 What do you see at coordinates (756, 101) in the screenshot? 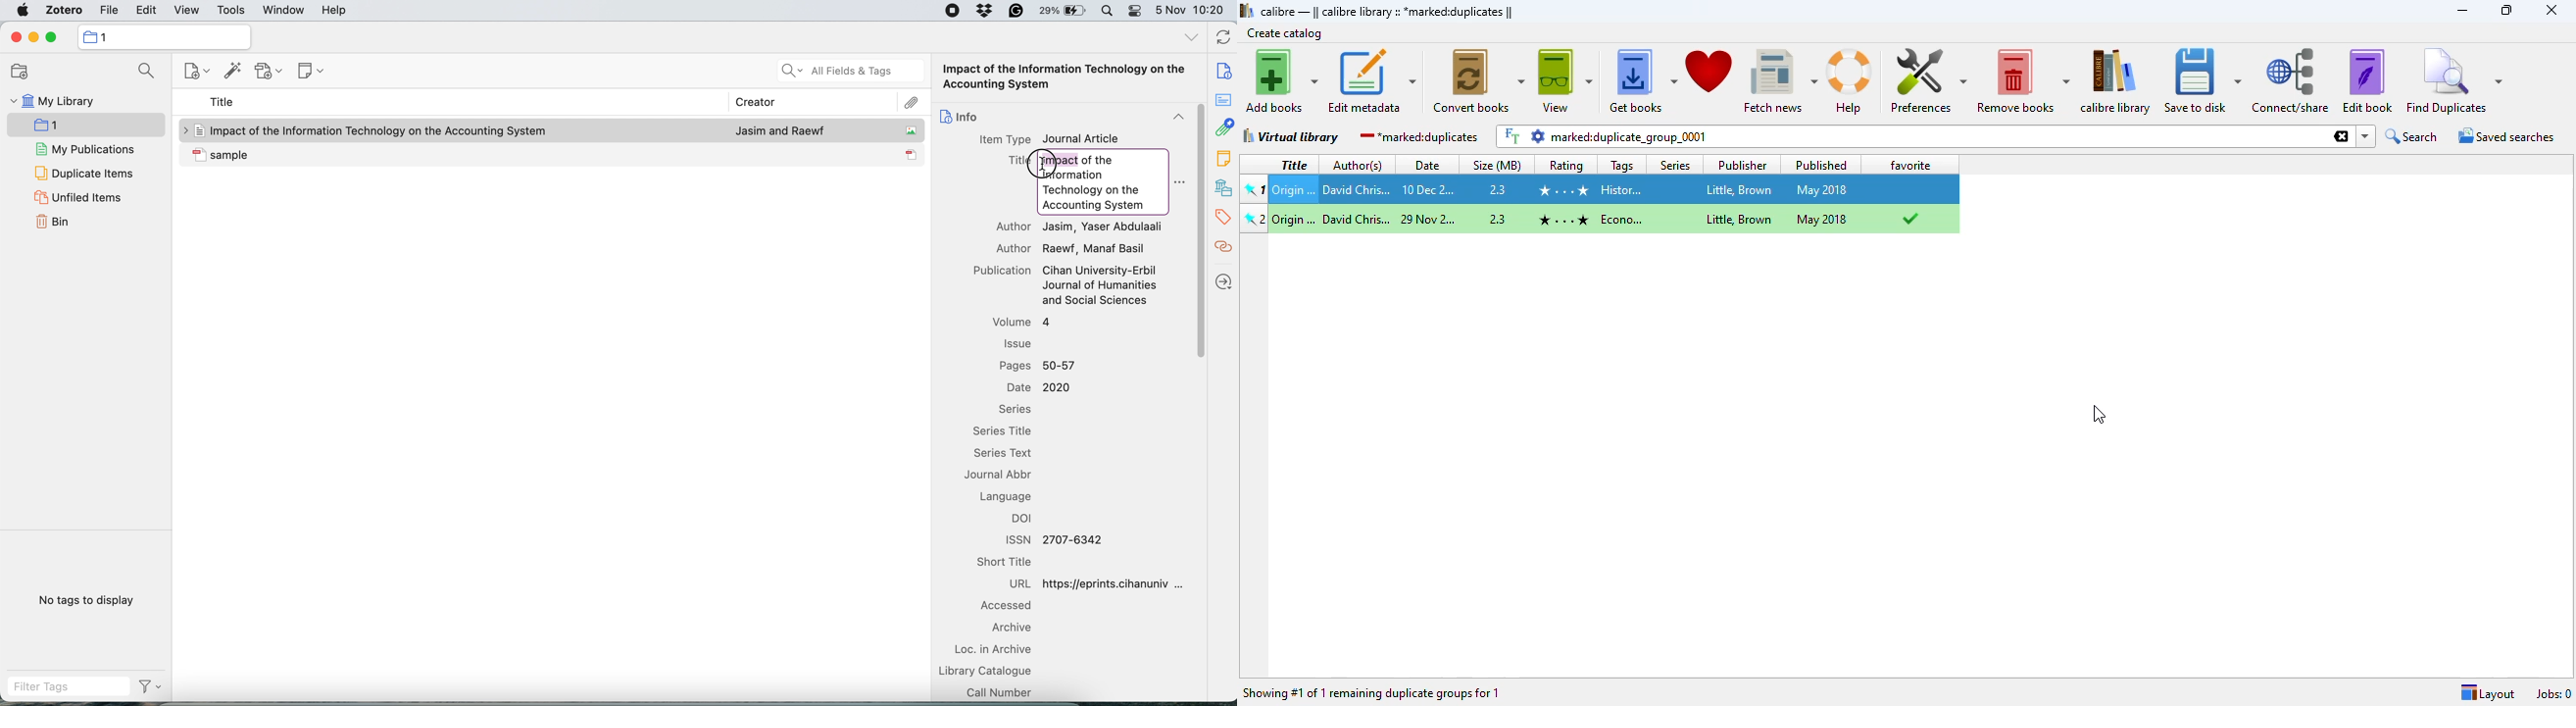
I see `creator` at bounding box center [756, 101].